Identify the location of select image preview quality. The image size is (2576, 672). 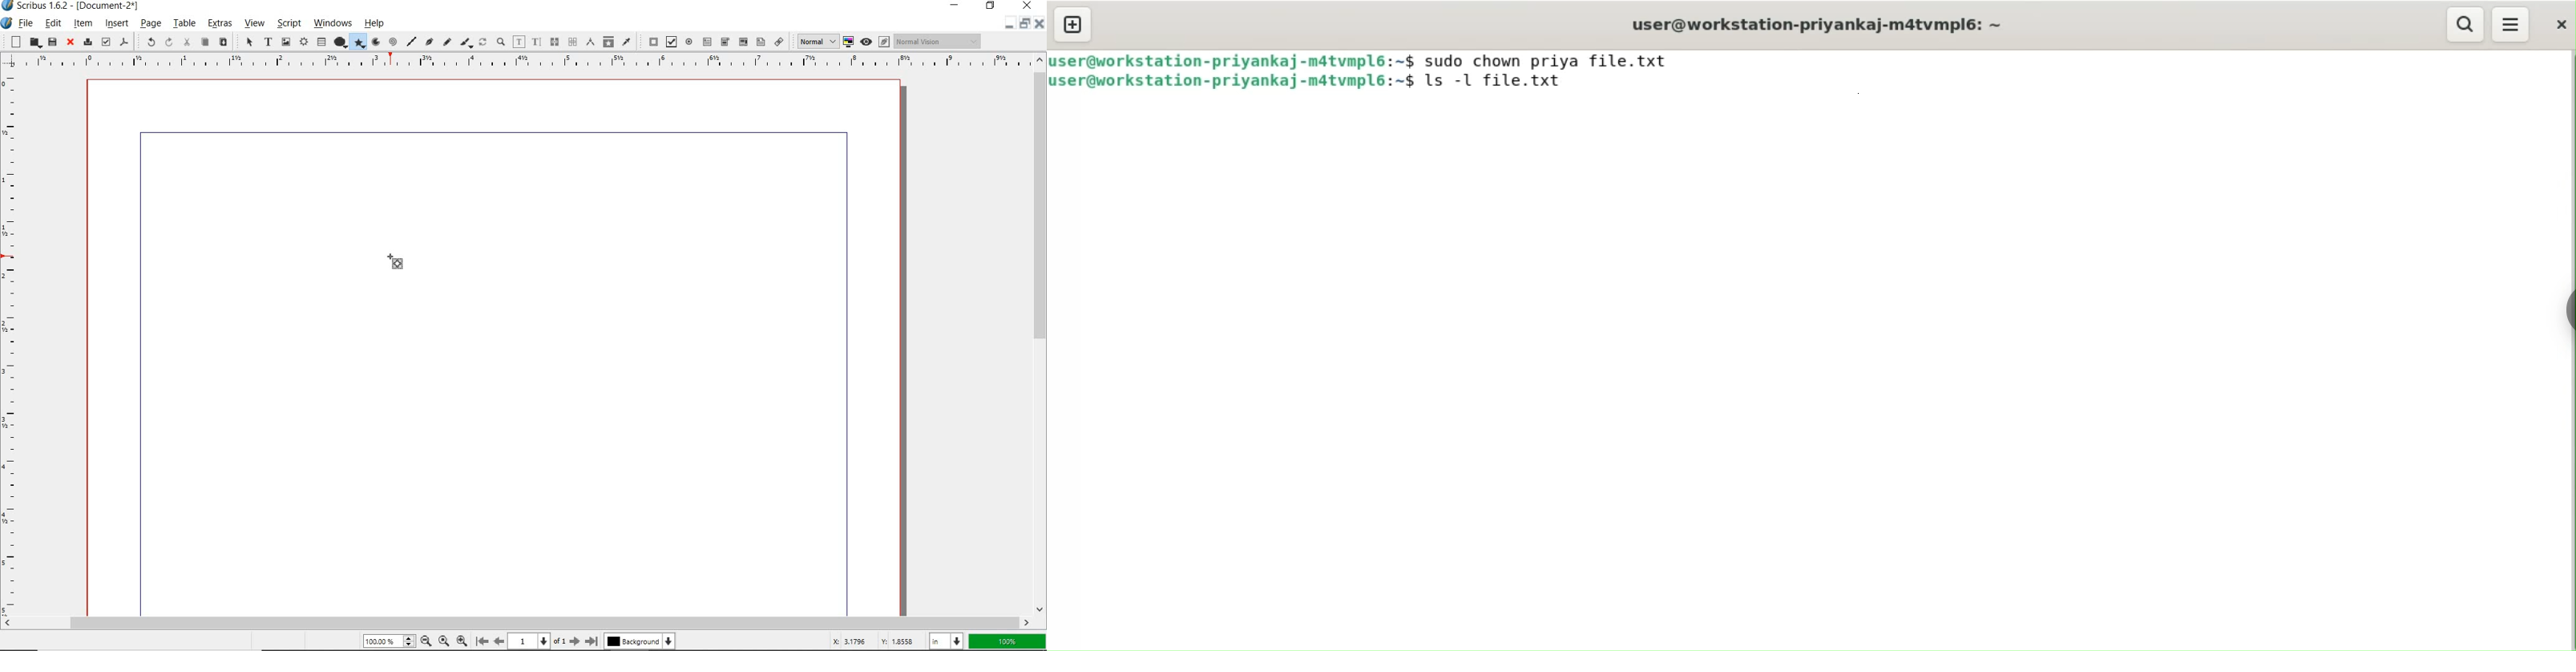
(814, 41).